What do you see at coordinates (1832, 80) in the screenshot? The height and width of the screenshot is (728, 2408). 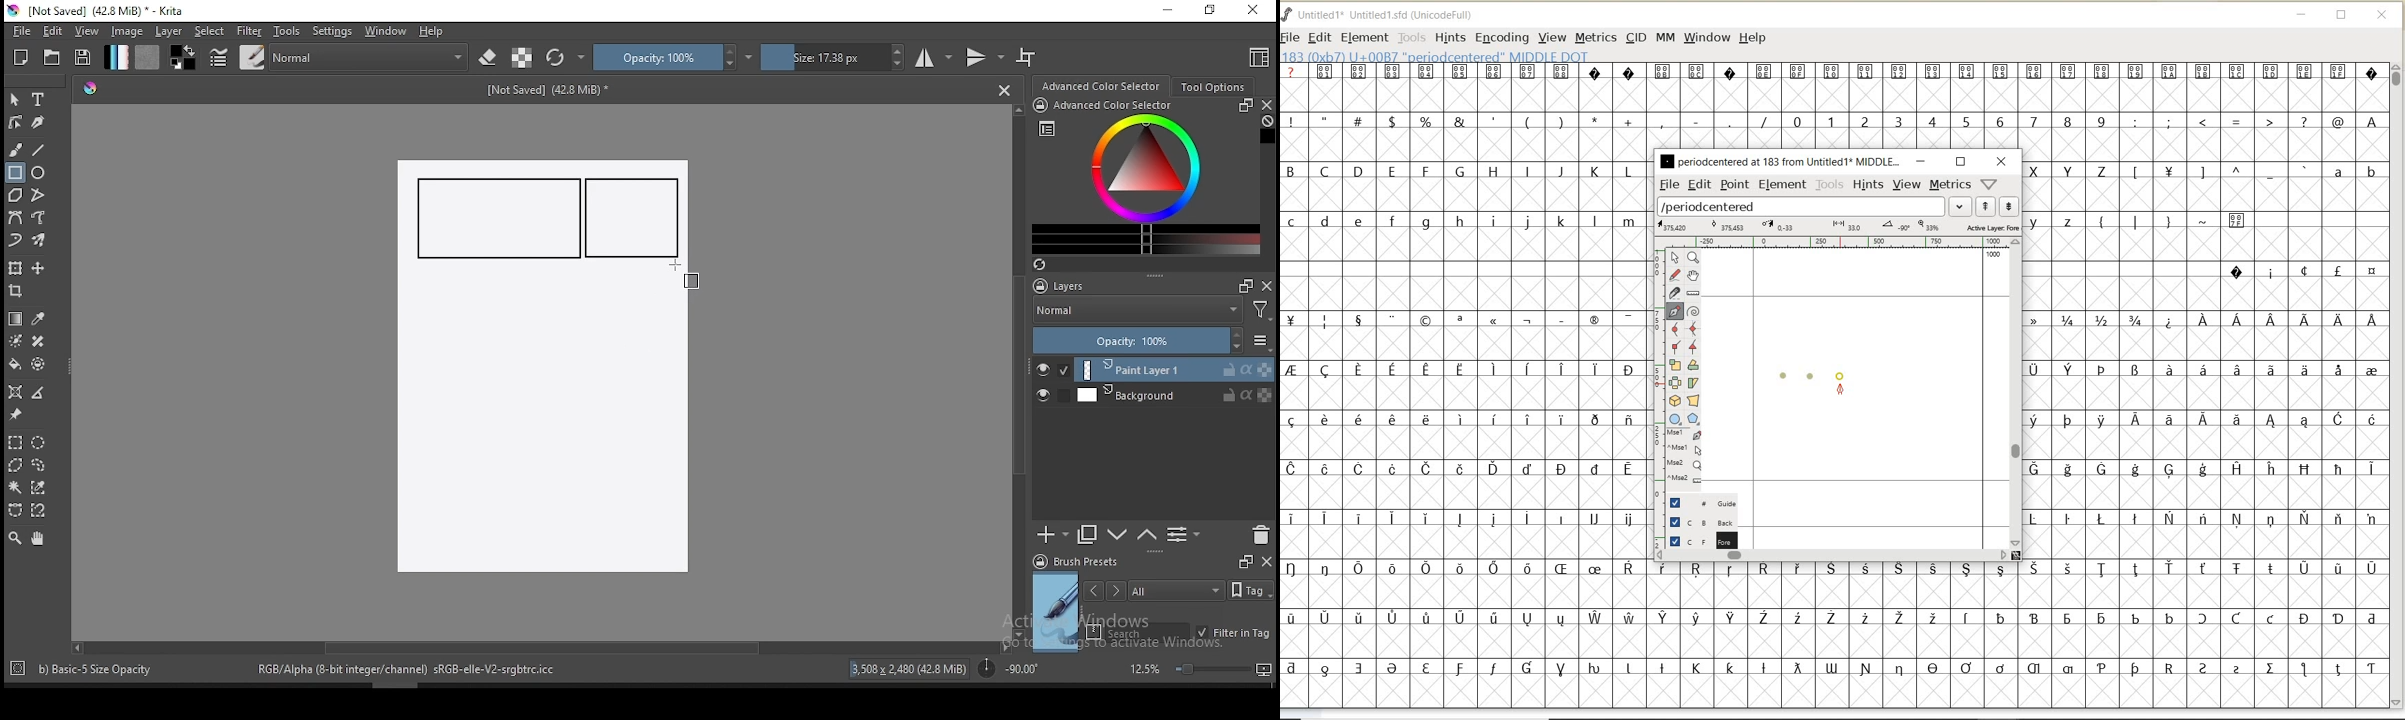 I see `special characters` at bounding box center [1832, 80].